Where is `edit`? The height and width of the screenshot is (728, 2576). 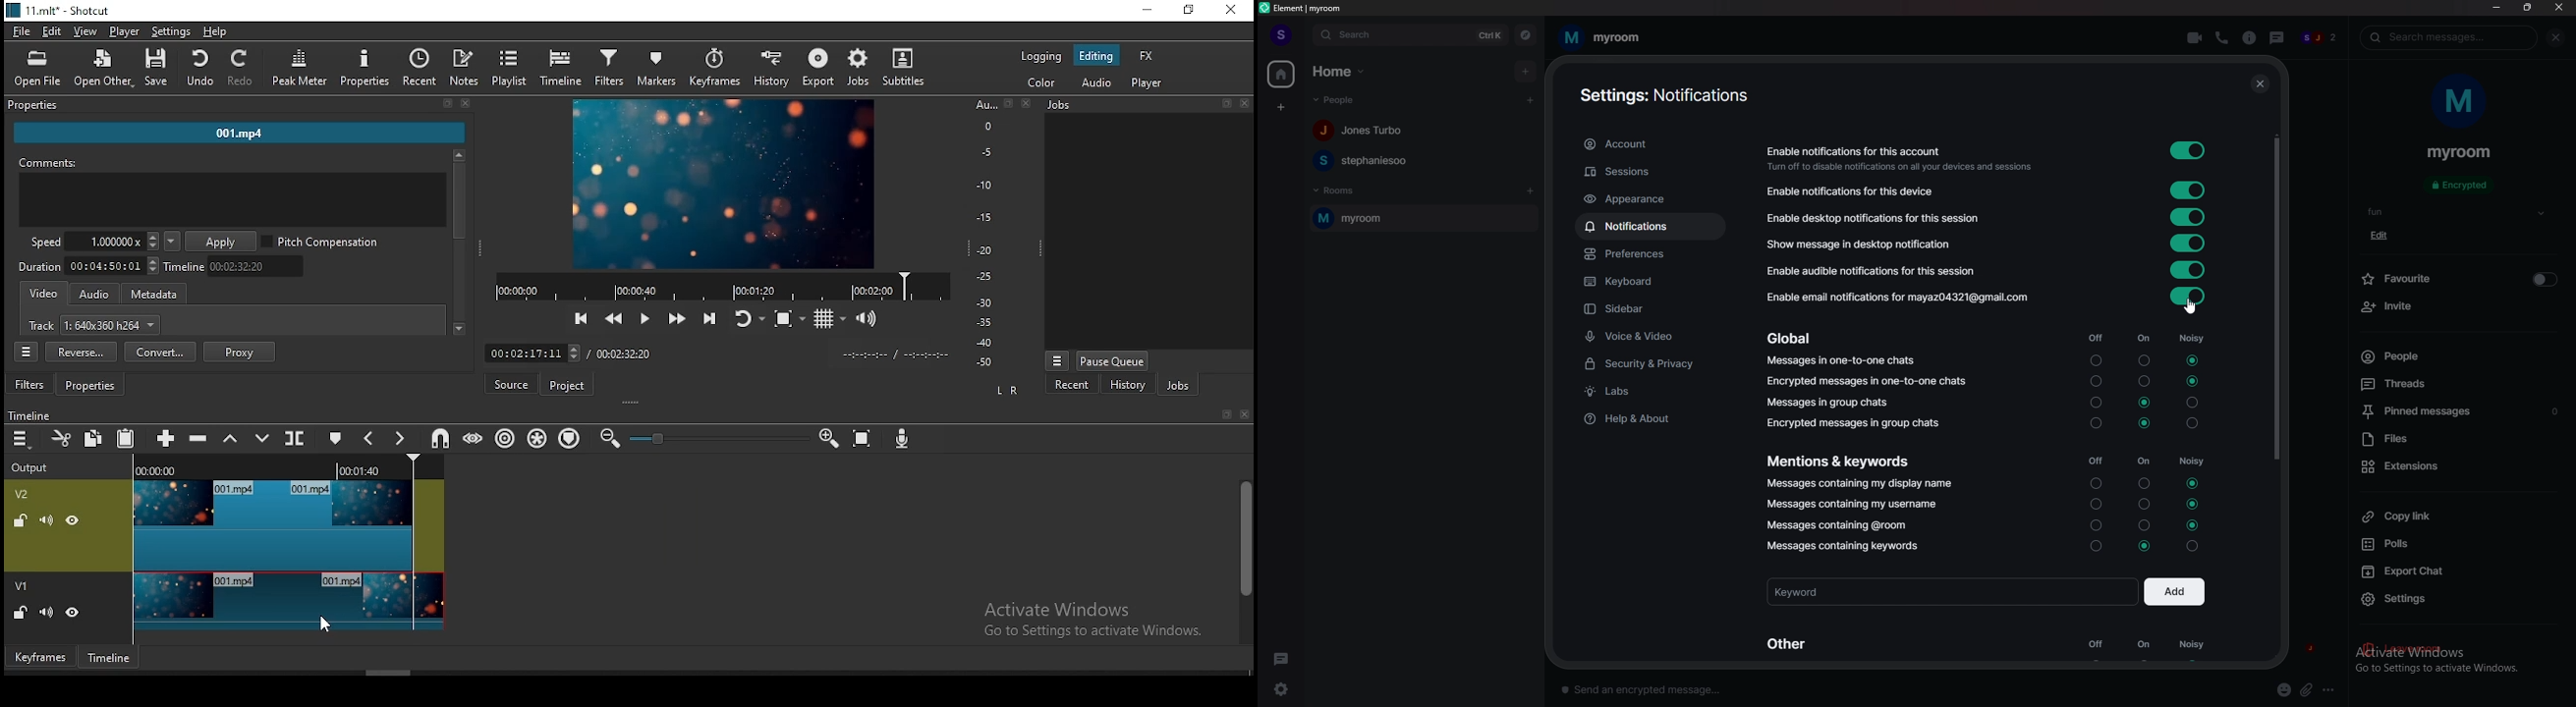
edit is located at coordinates (2384, 235).